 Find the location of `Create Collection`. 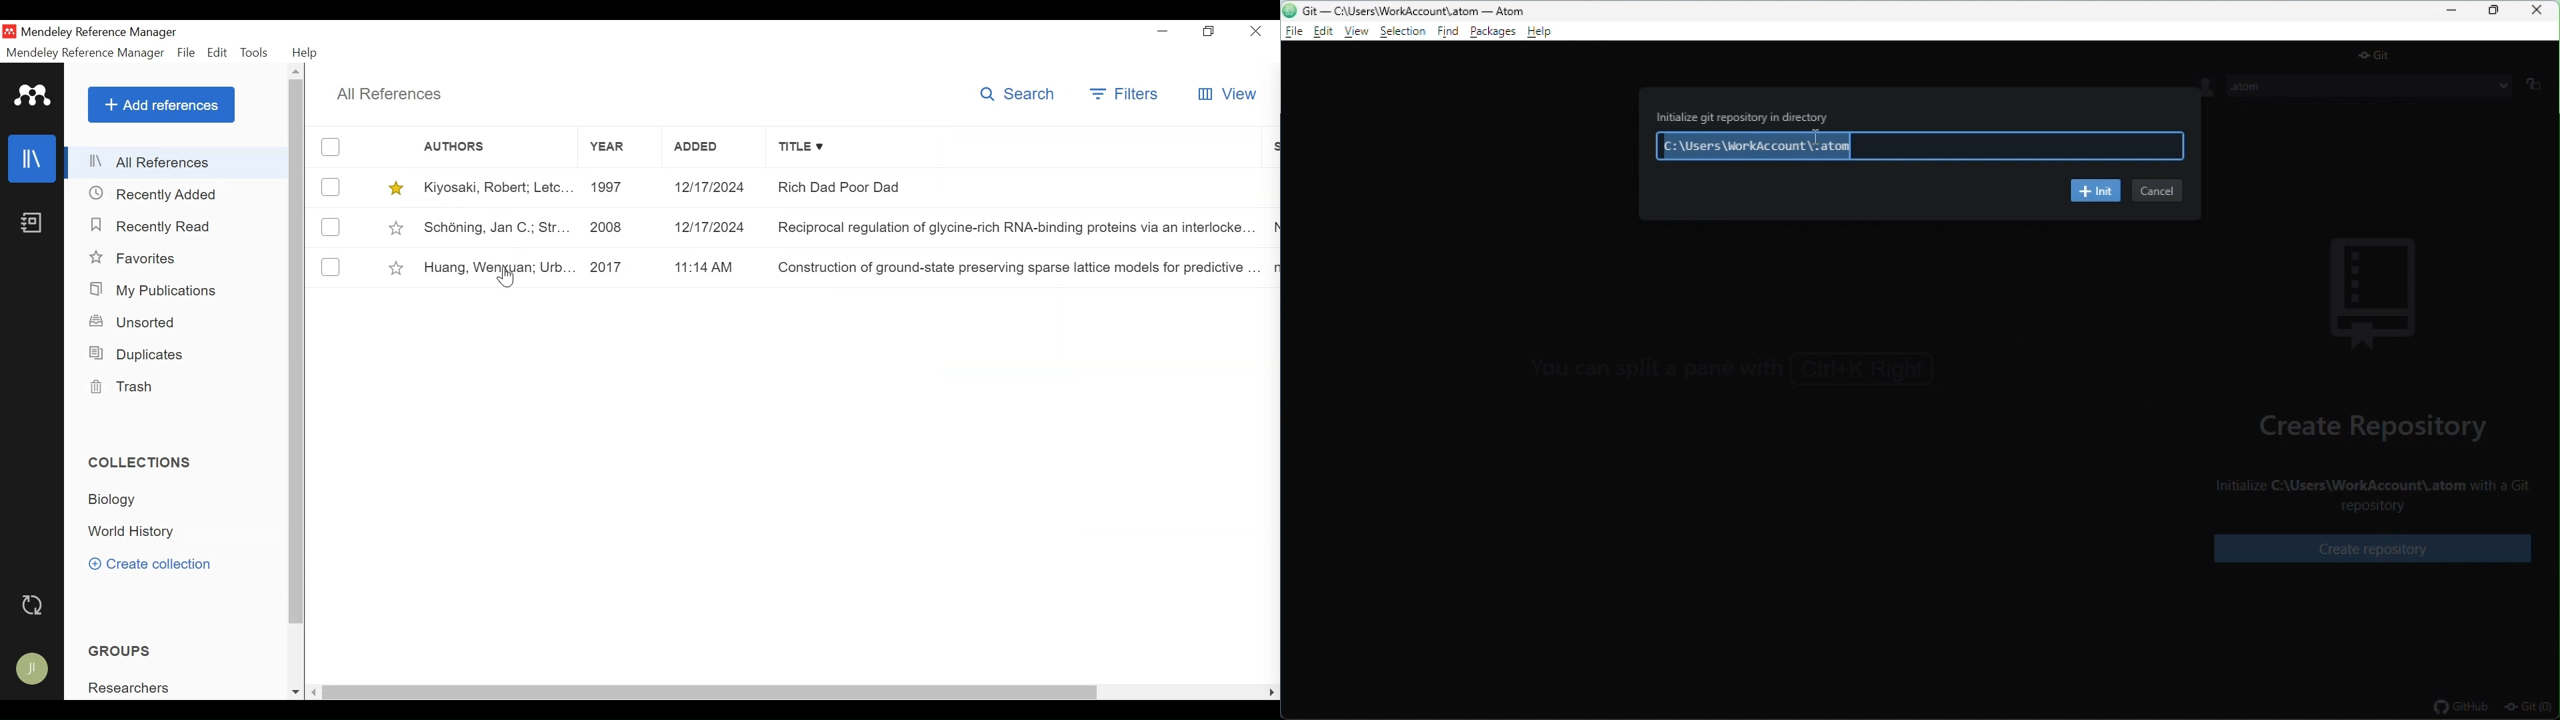

Create Collection is located at coordinates (155, 563).